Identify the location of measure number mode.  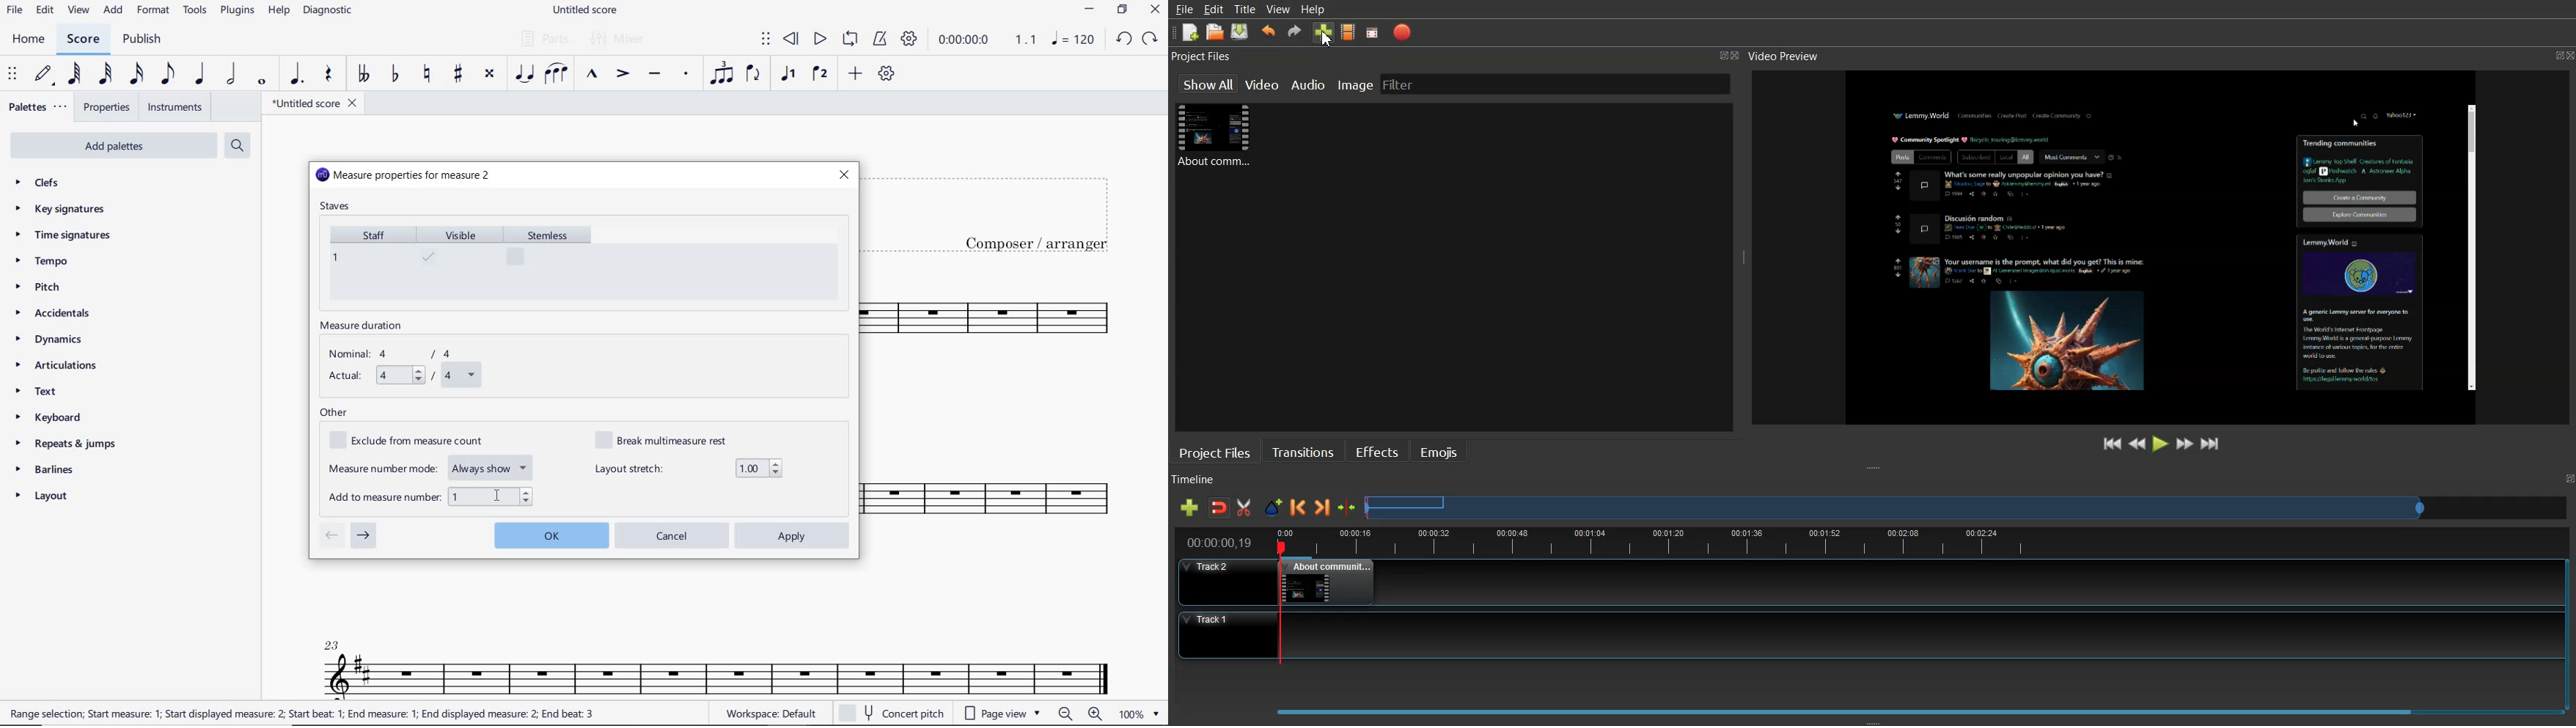
(432, 466).